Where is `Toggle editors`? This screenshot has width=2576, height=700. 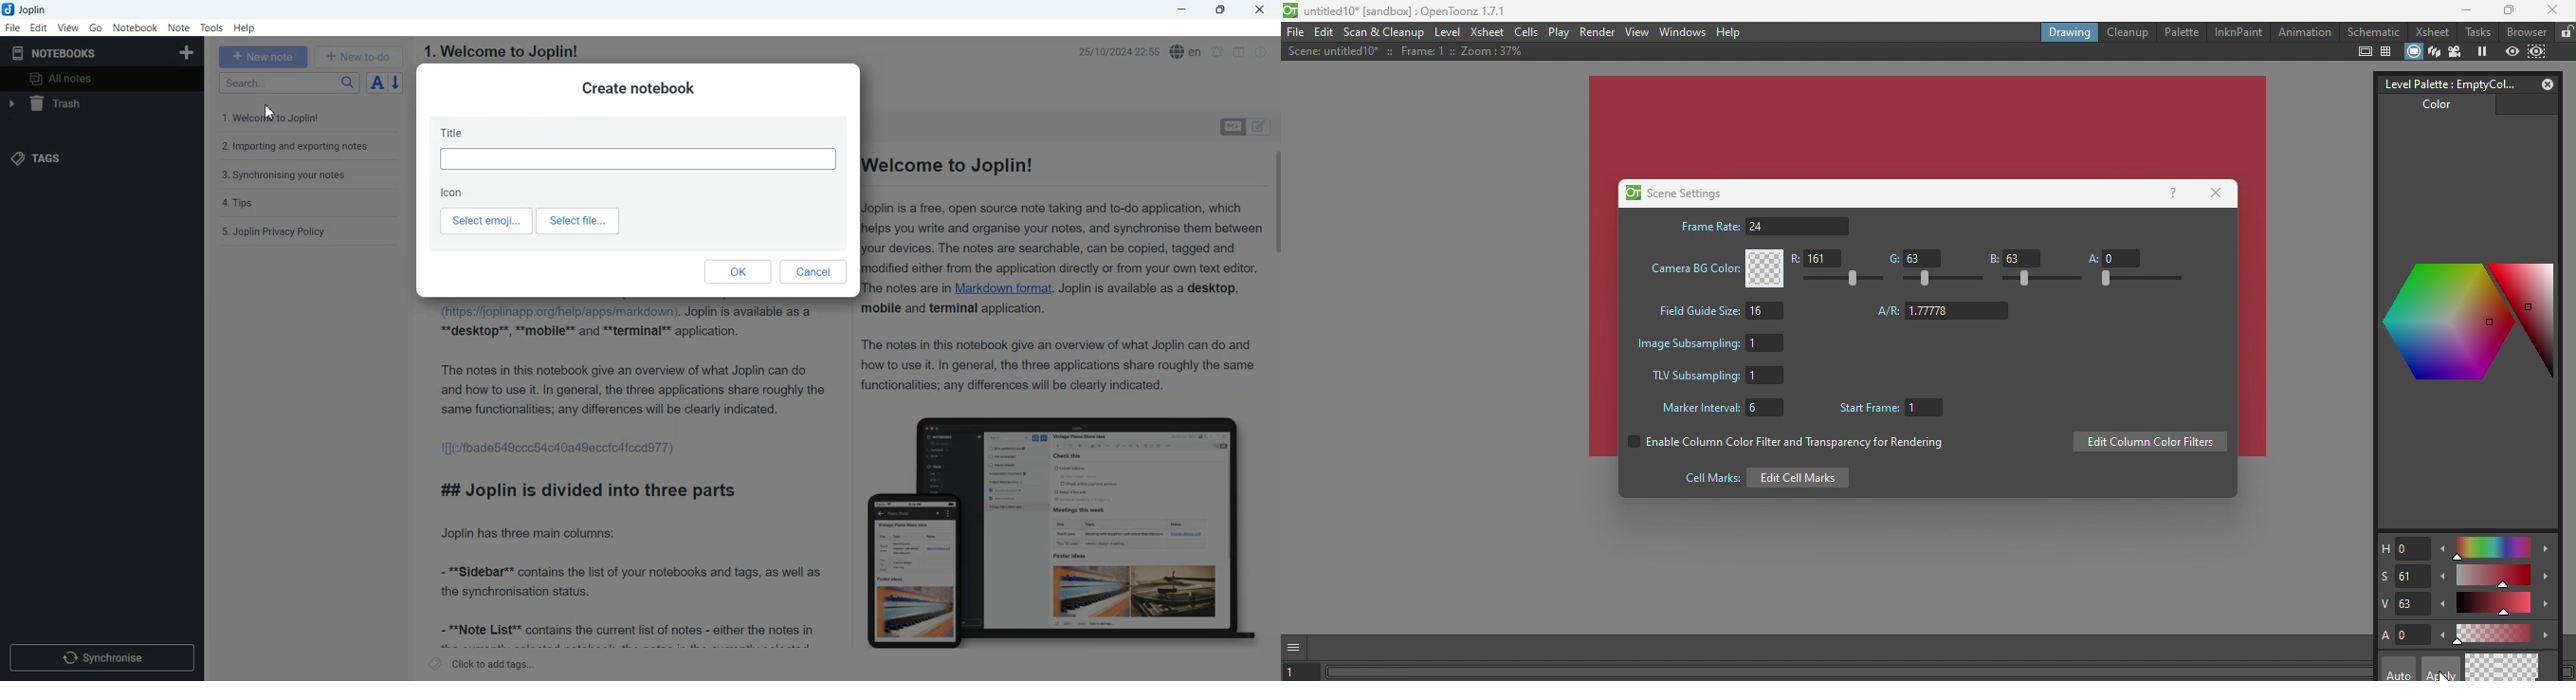 Toggle editors is located at coordinates (1262, 127).